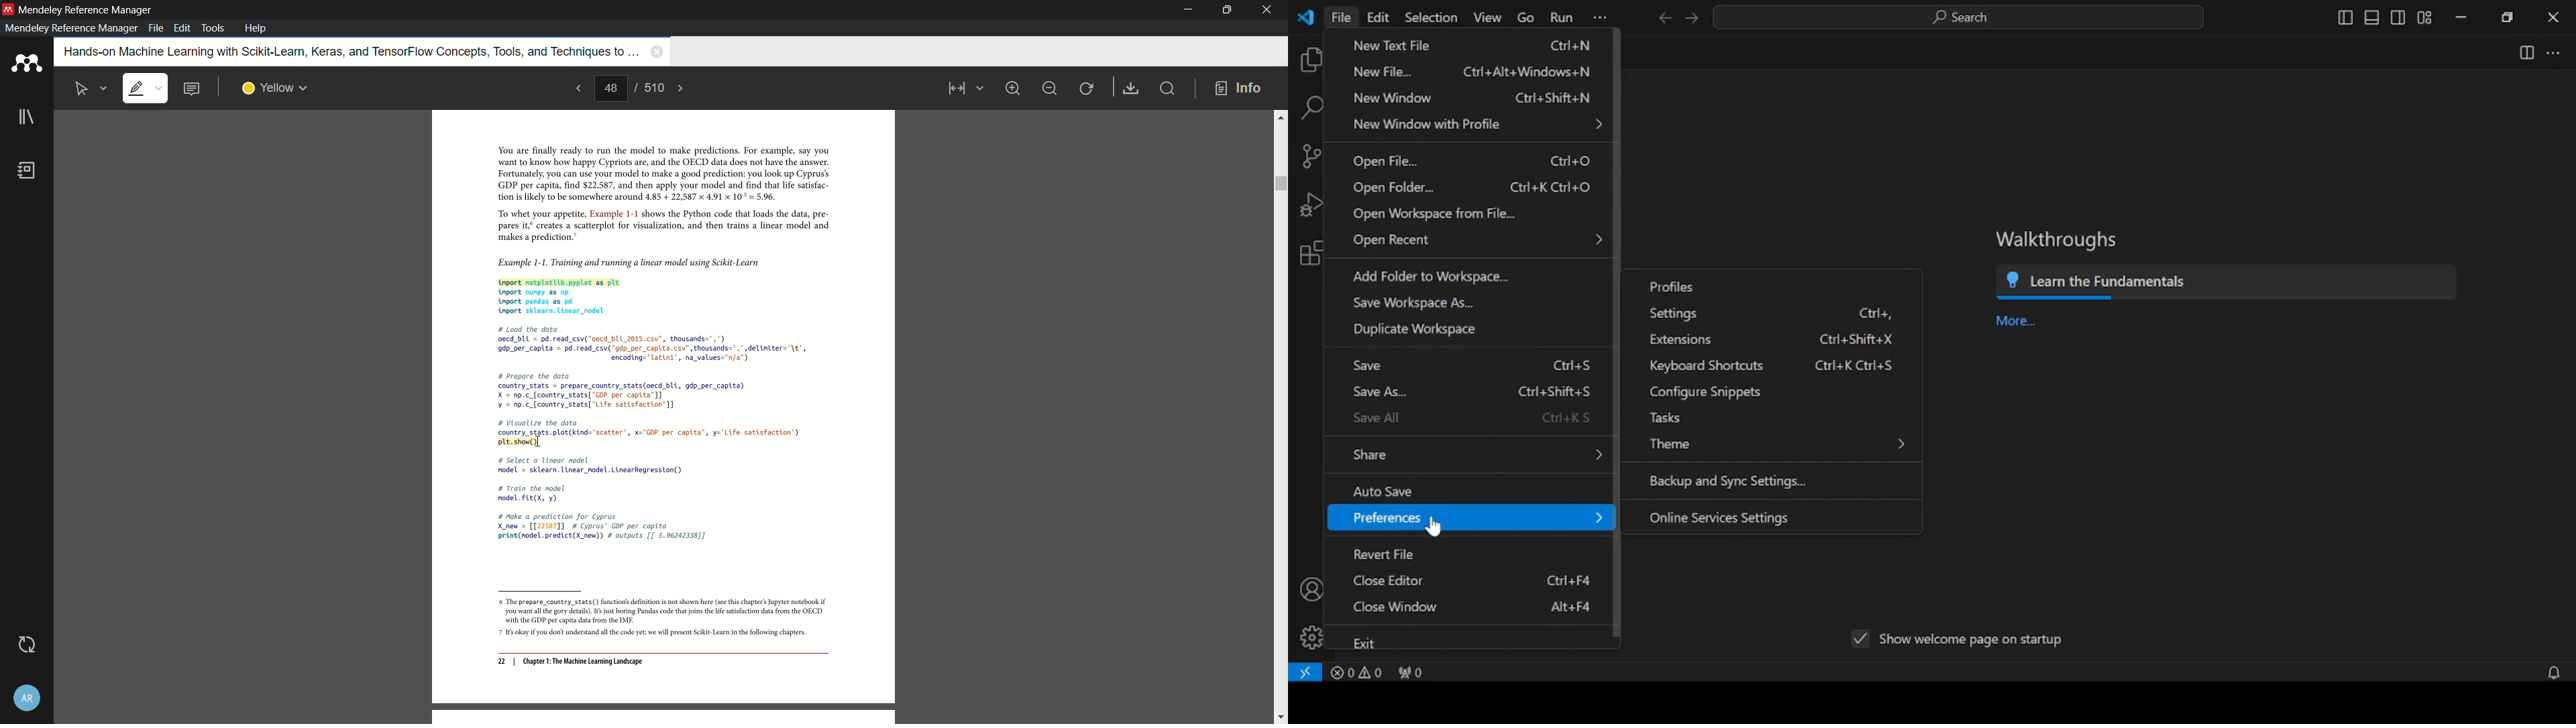  What do you see at coordinates (1384, 491) in the screenshot?
I see `auto save` at bounding box center [1384, 491].